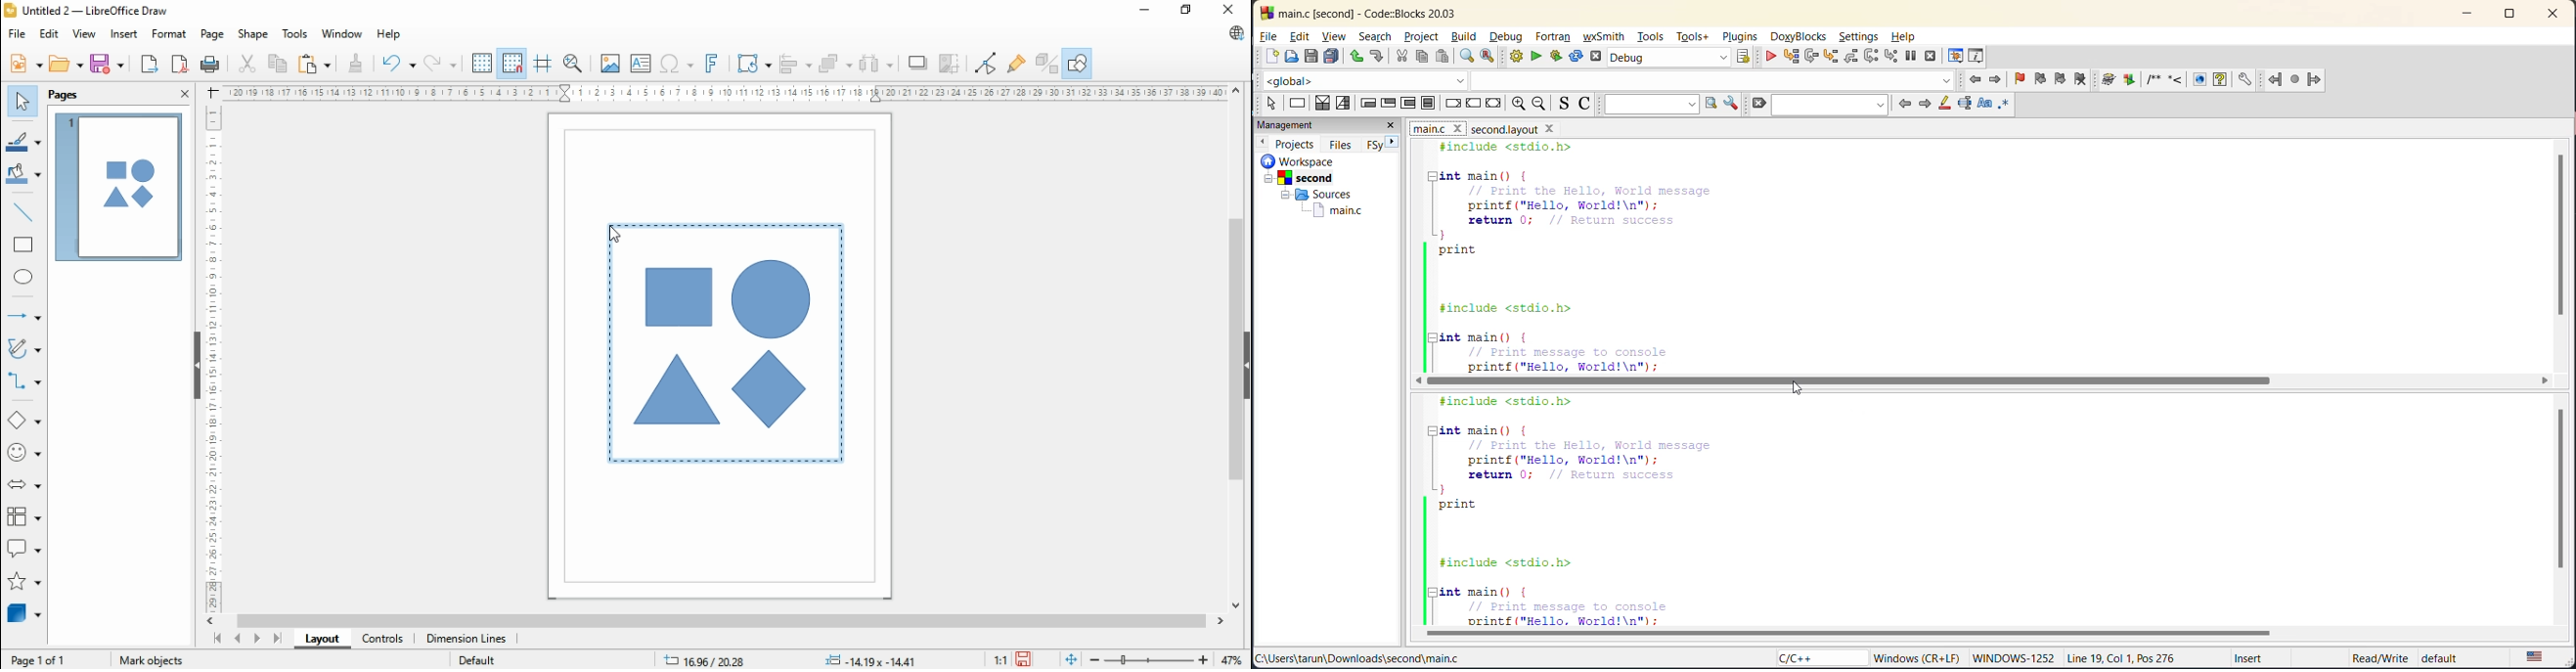  What do you see at coordinates (2537, 657) in the screenshot?
I see `text language` at bounding box center [2537, 657].